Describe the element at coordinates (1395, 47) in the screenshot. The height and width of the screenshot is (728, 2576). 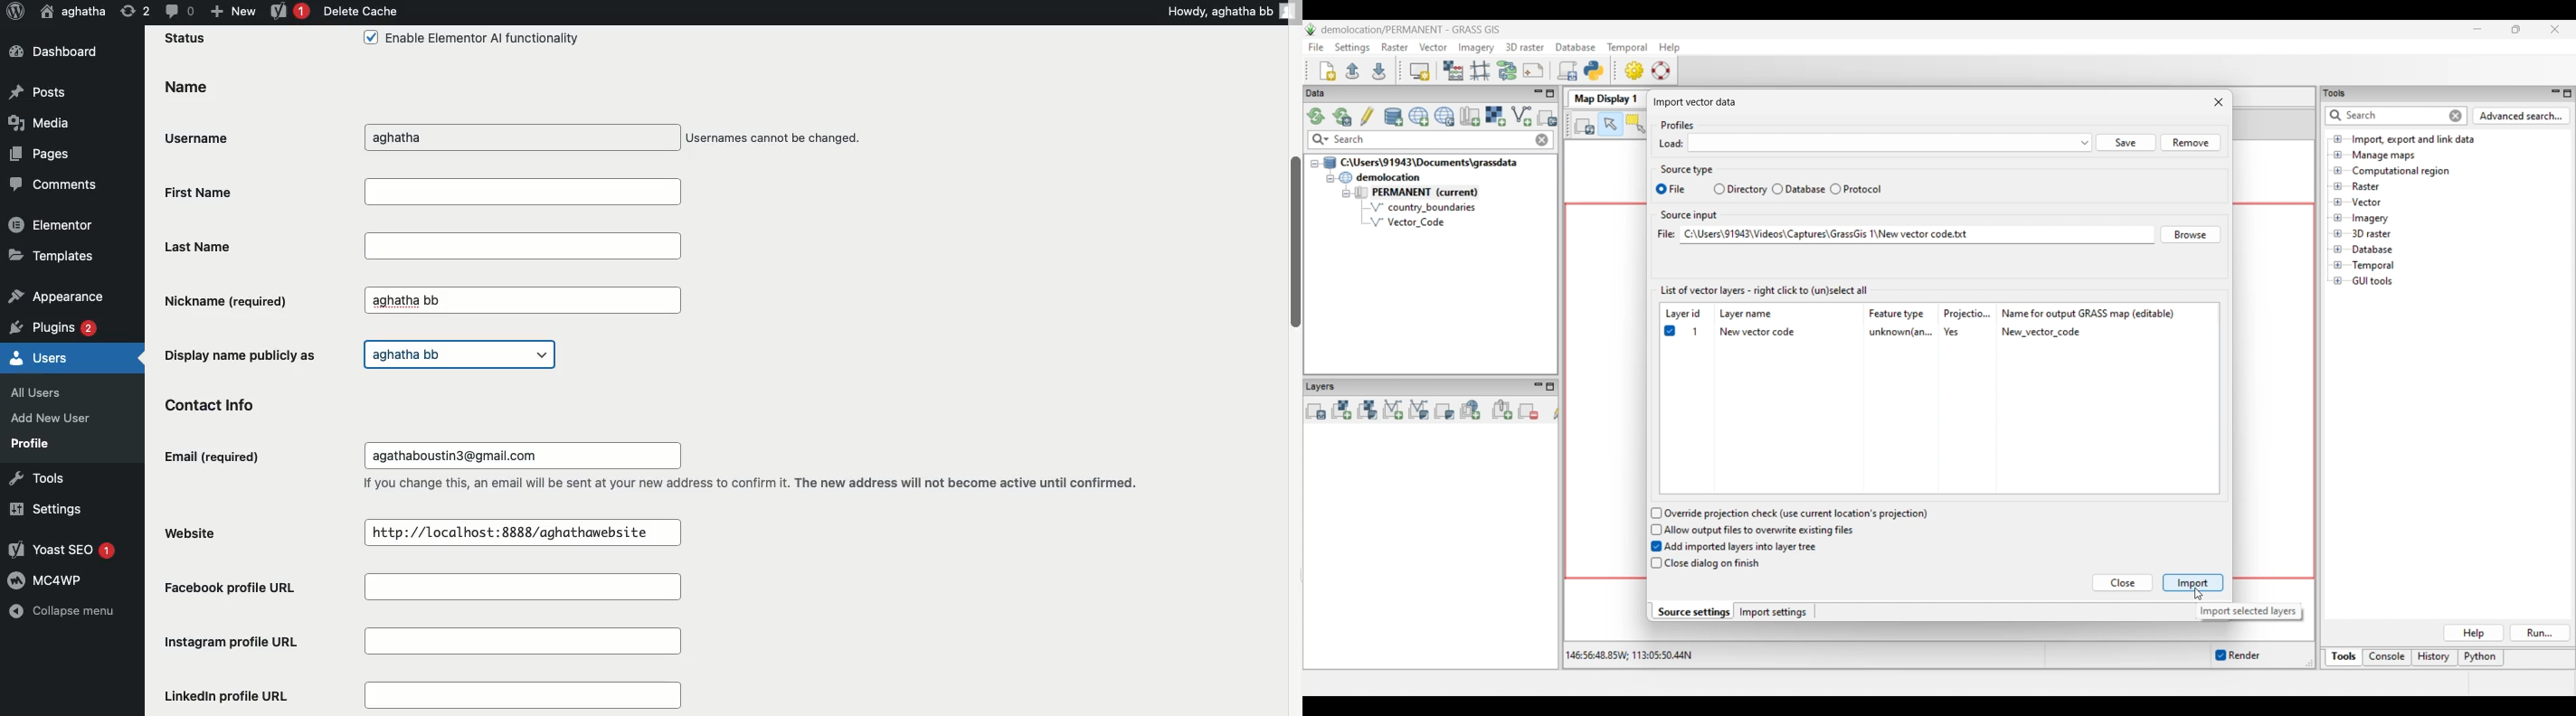
I see `Raster menu` at that location.